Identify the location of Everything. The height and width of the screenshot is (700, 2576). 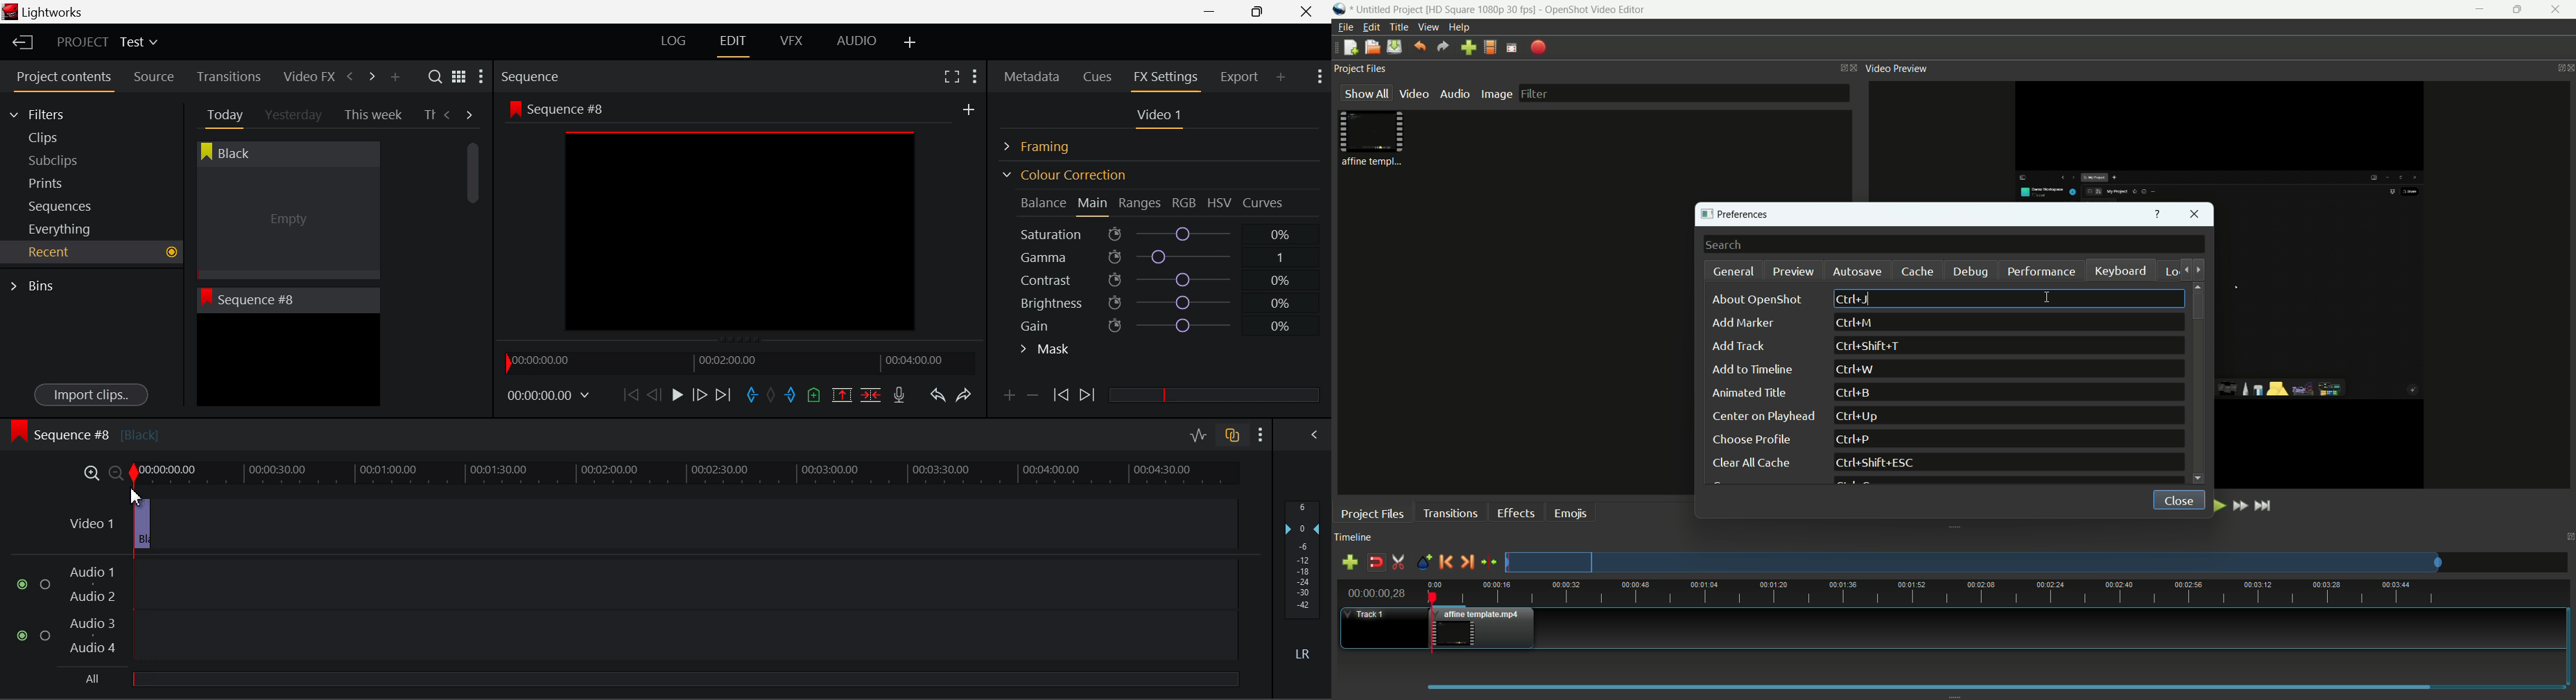
(62, 229).